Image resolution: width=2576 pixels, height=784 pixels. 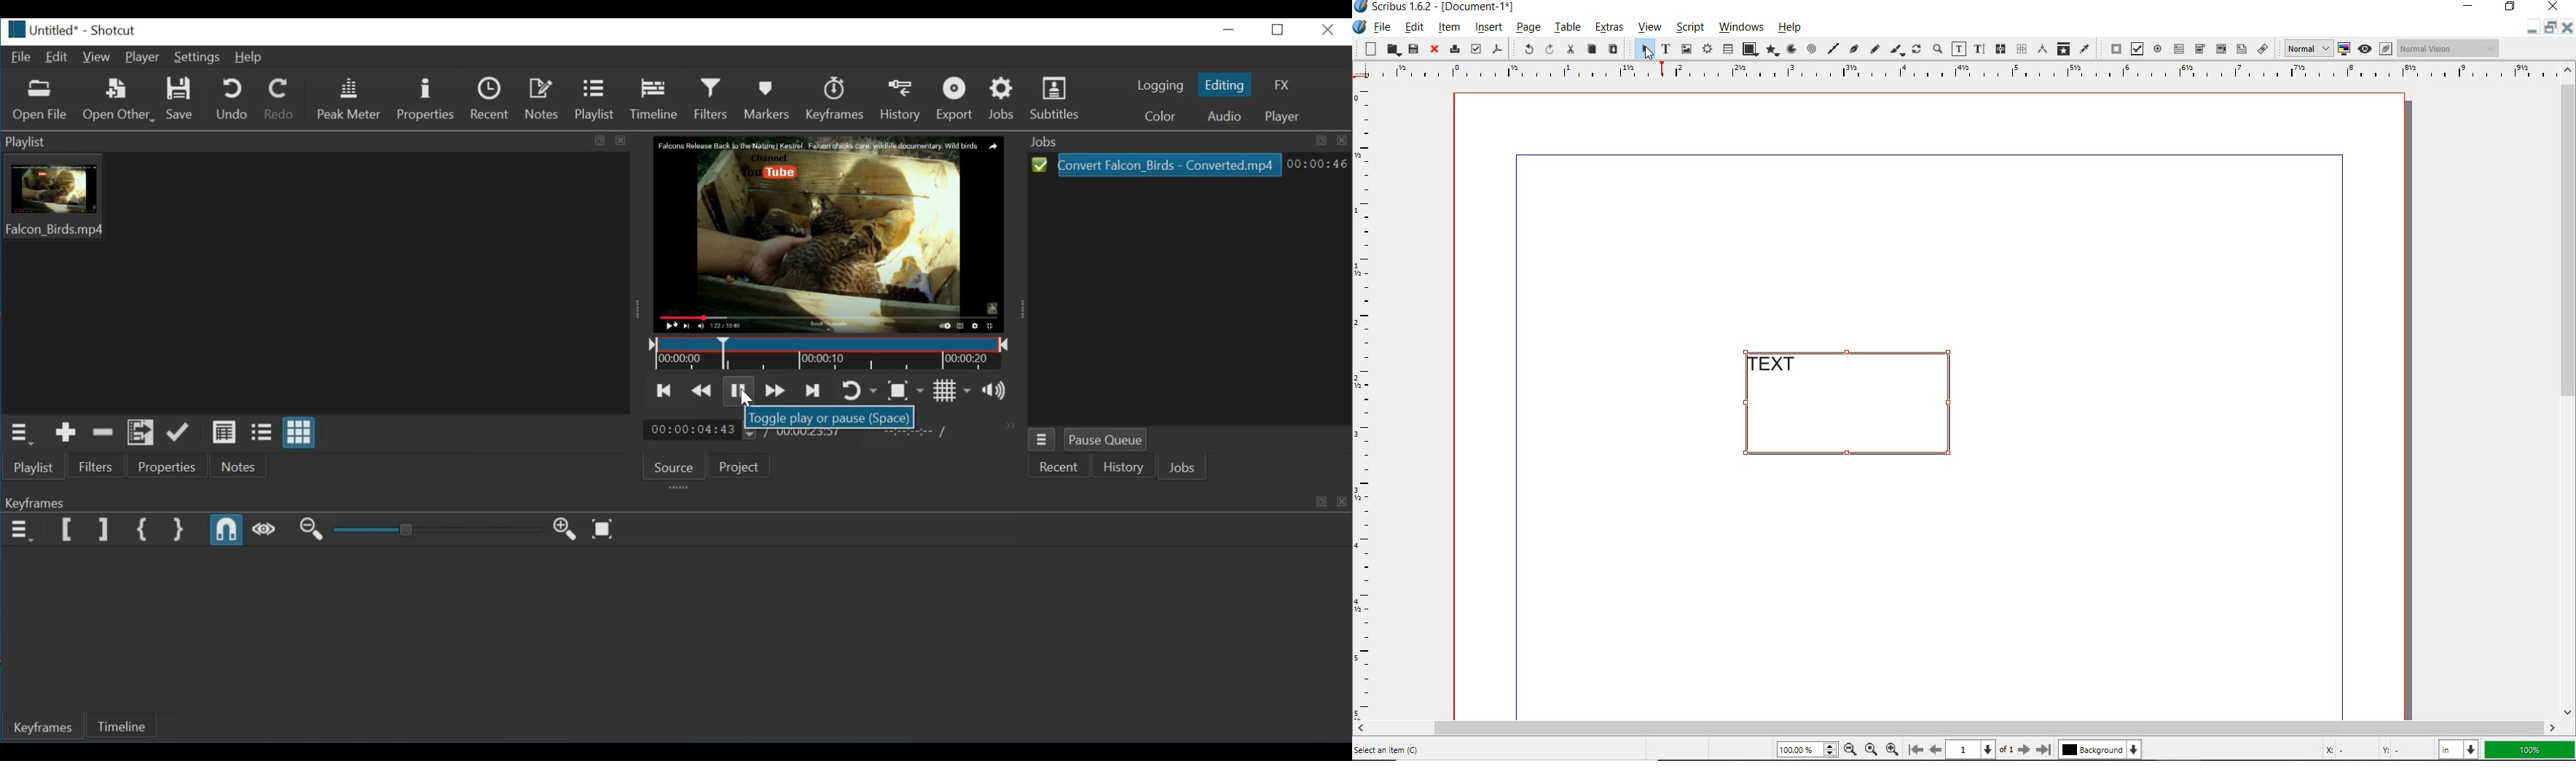 What do you see at coordinates (1369, 401) in the screenshot?
I see `Vertical Margin` at bounding box center [1369, 401].